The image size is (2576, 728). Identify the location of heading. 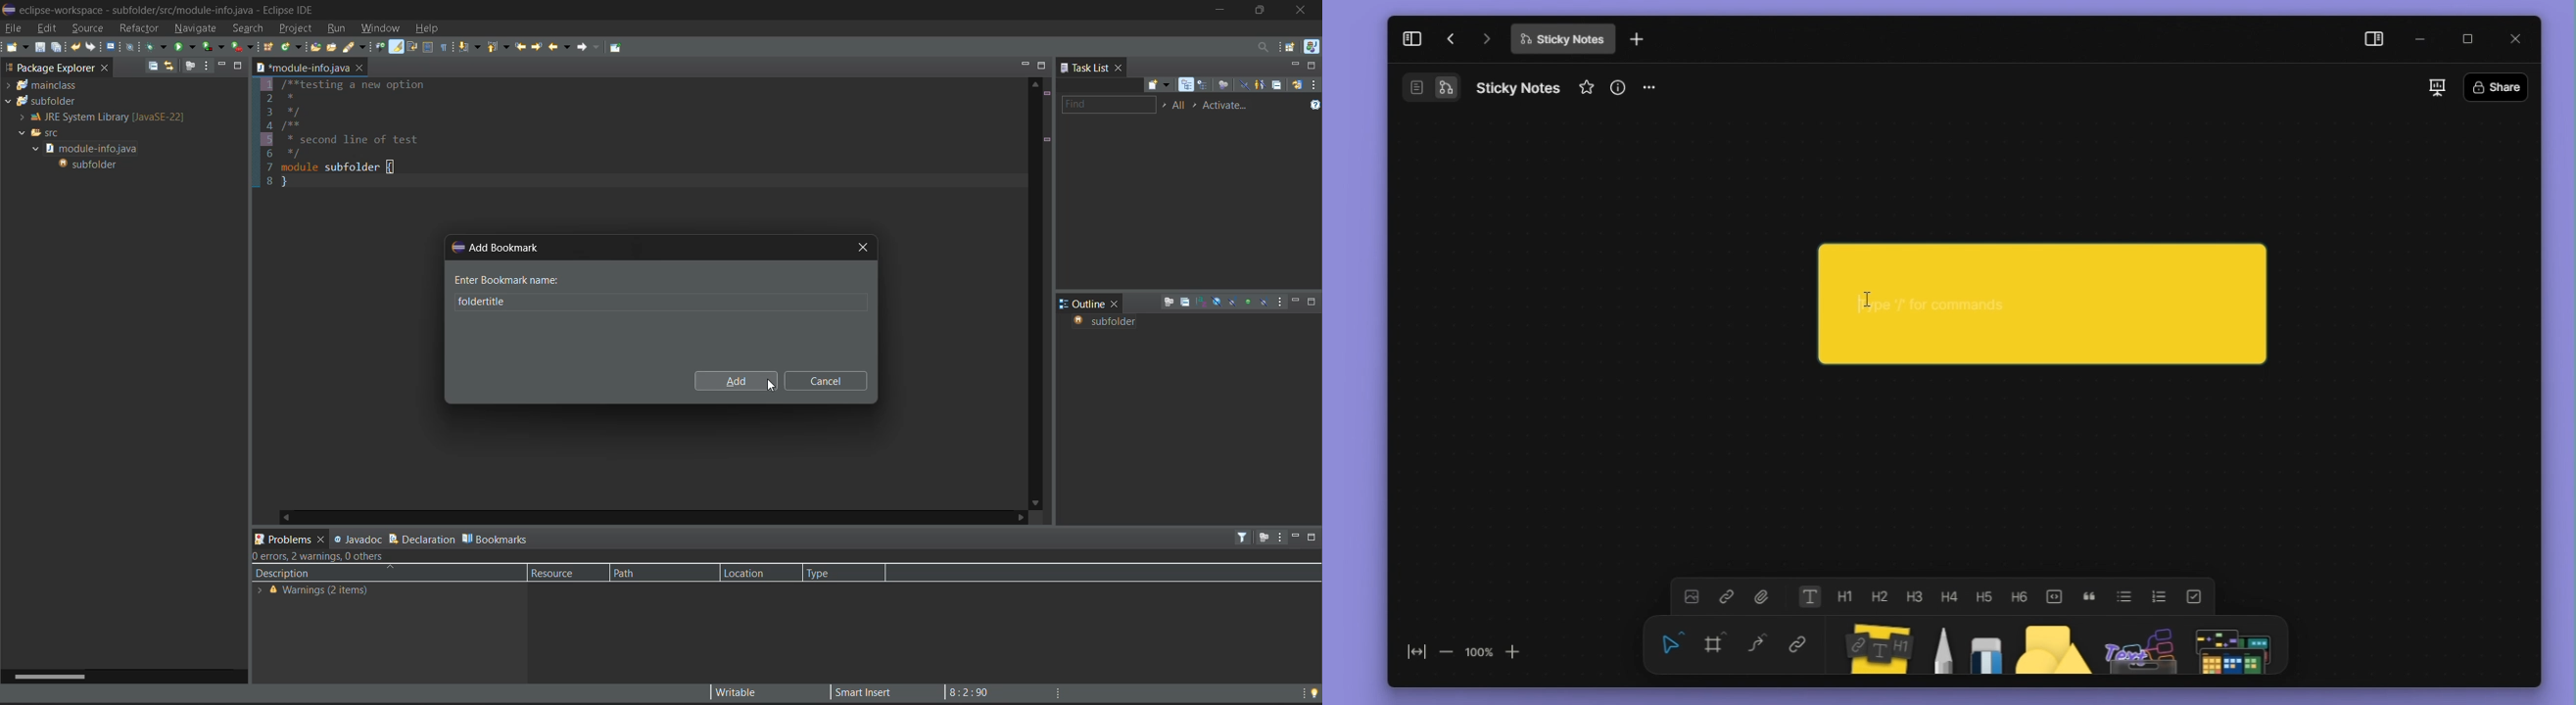
(1916, 596).